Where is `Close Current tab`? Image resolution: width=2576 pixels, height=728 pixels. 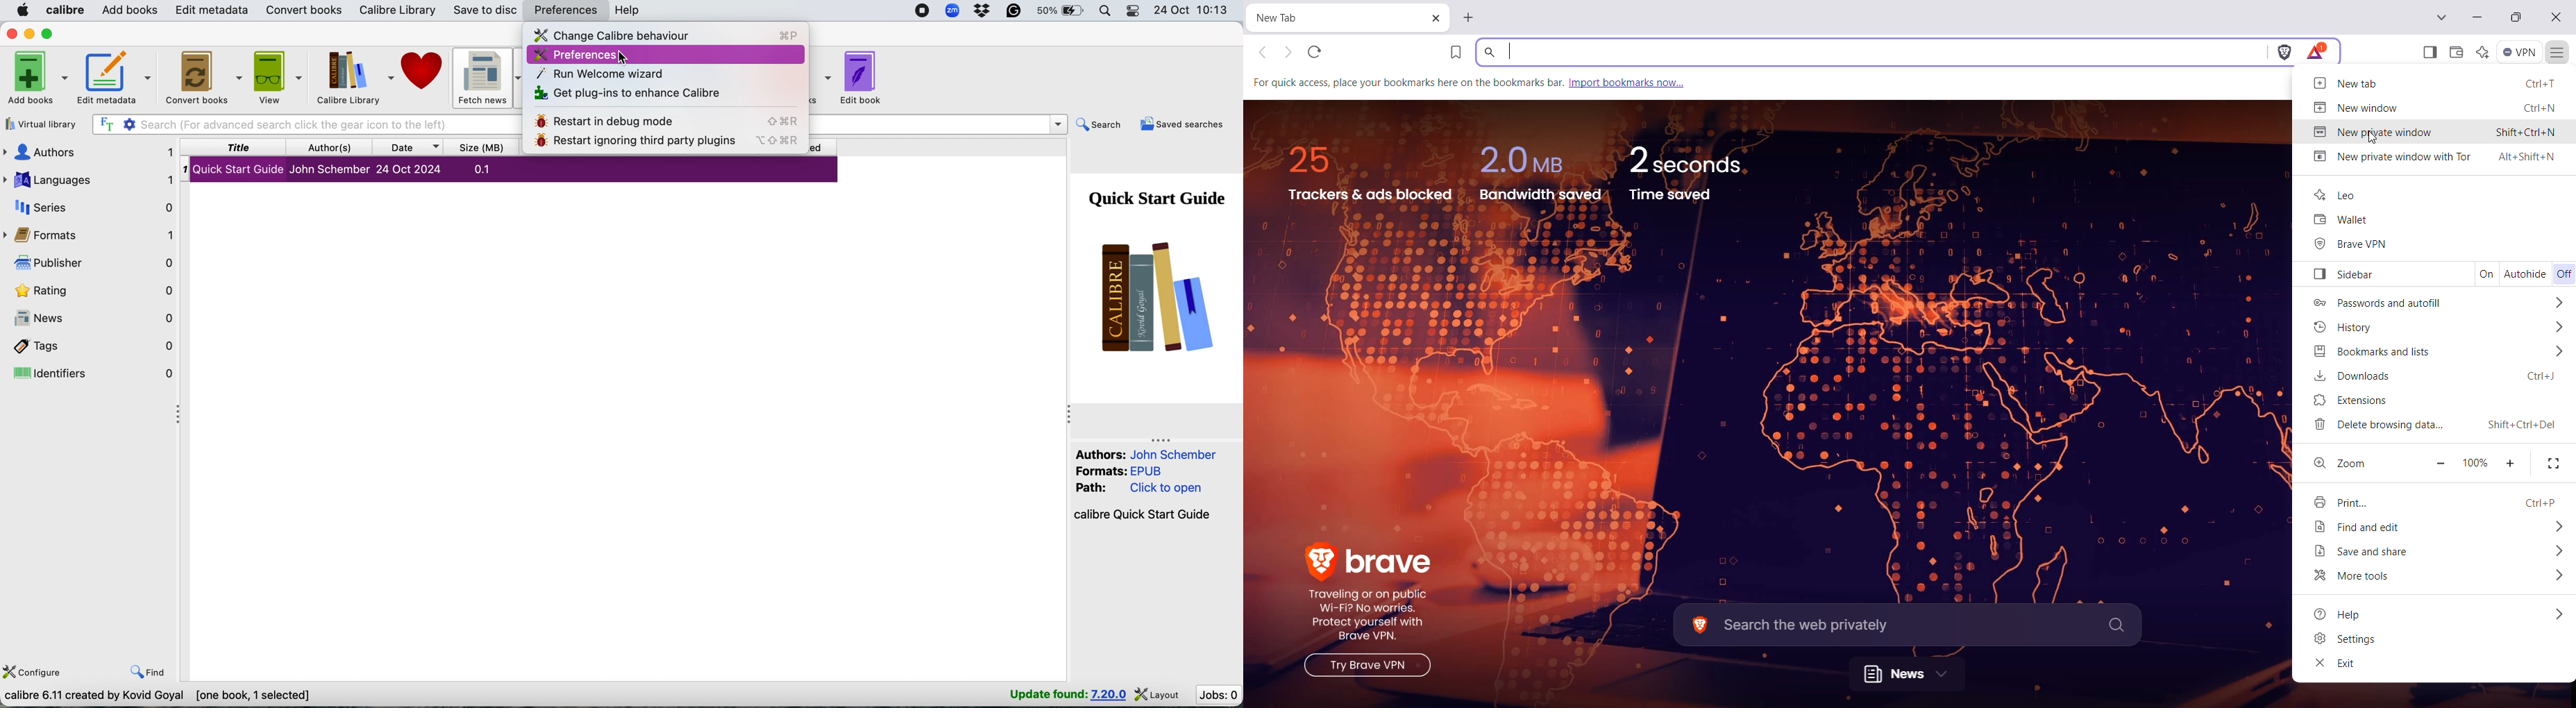 Close Current tab is located at coordinates (1436, 19).